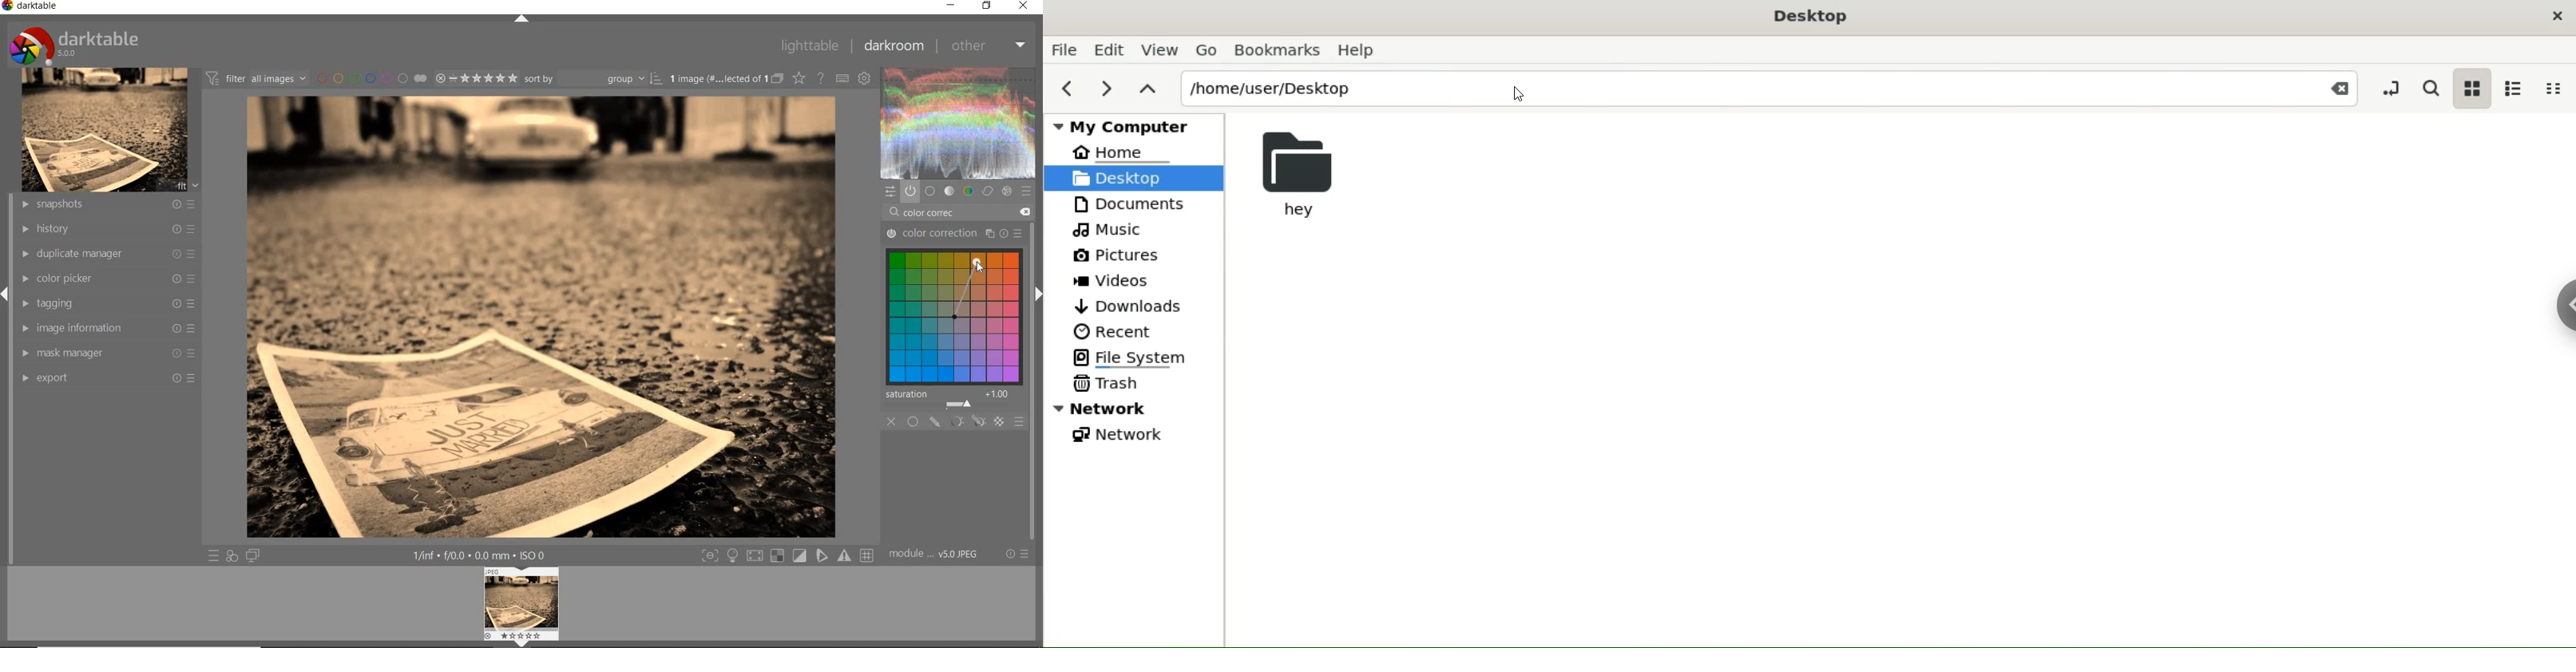 The image size is (2576, 672). What do you see at coordinates (968, 192) in the screenshot?
I see `color` at bounding box center [968, 192].